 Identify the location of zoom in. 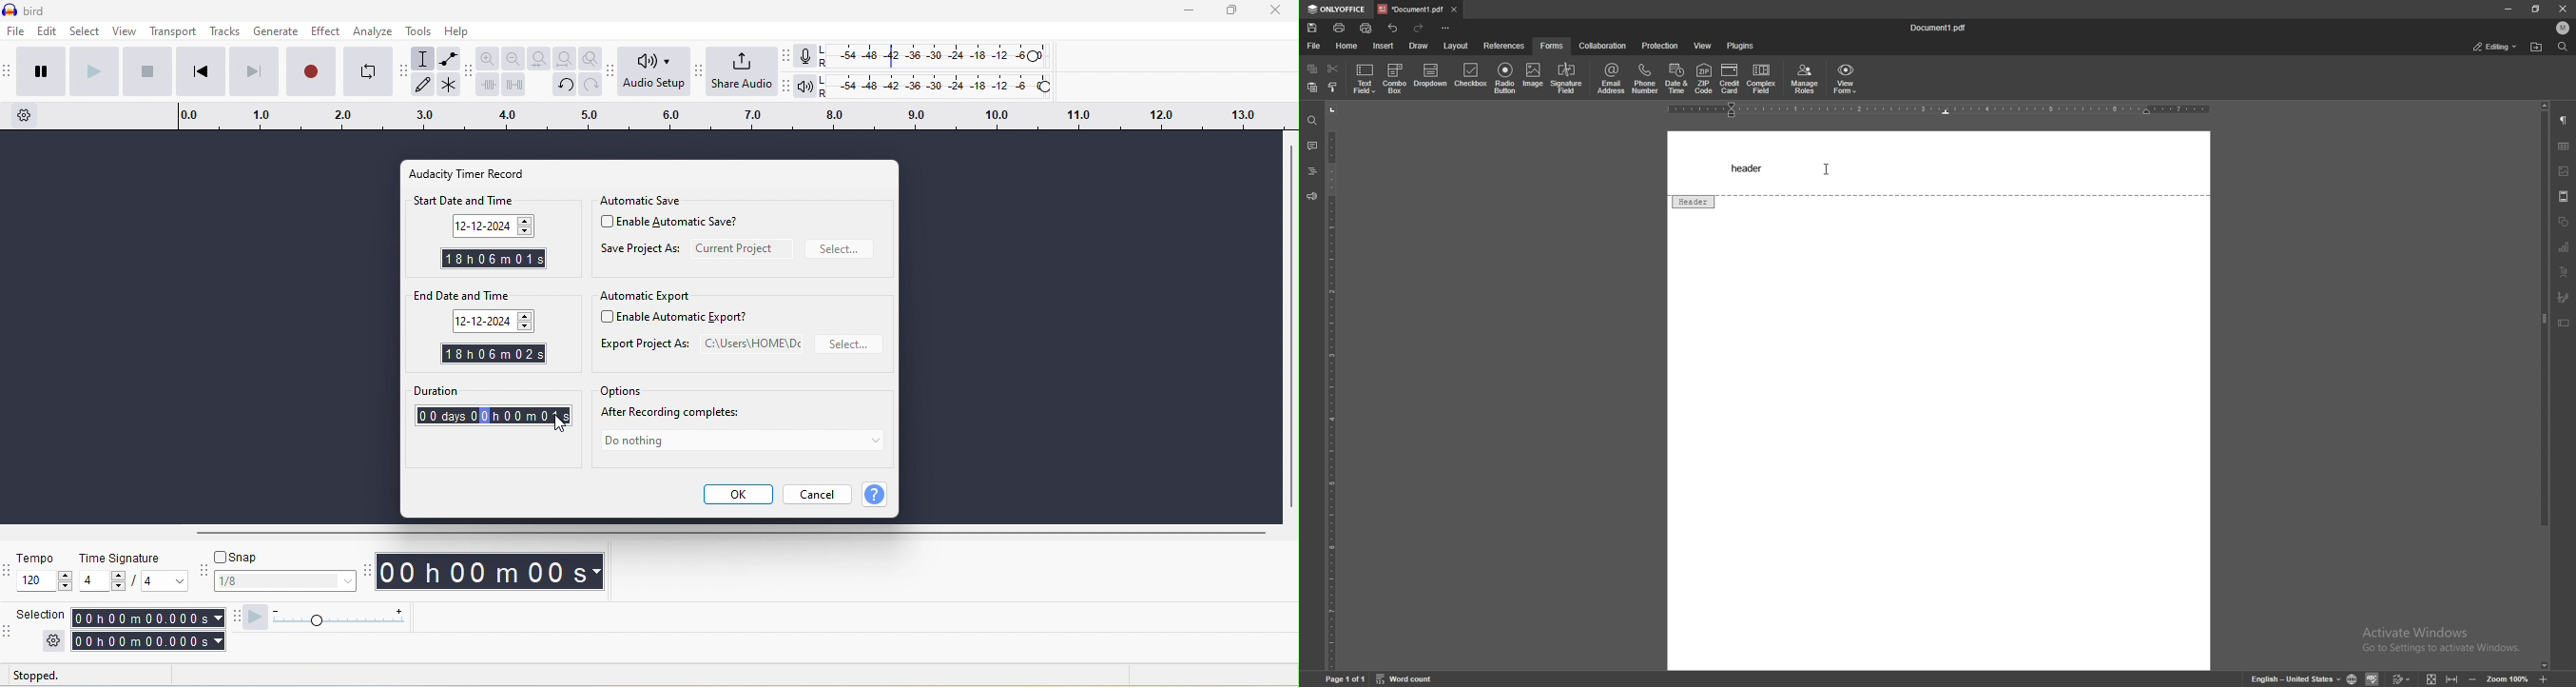
(2544, 679).